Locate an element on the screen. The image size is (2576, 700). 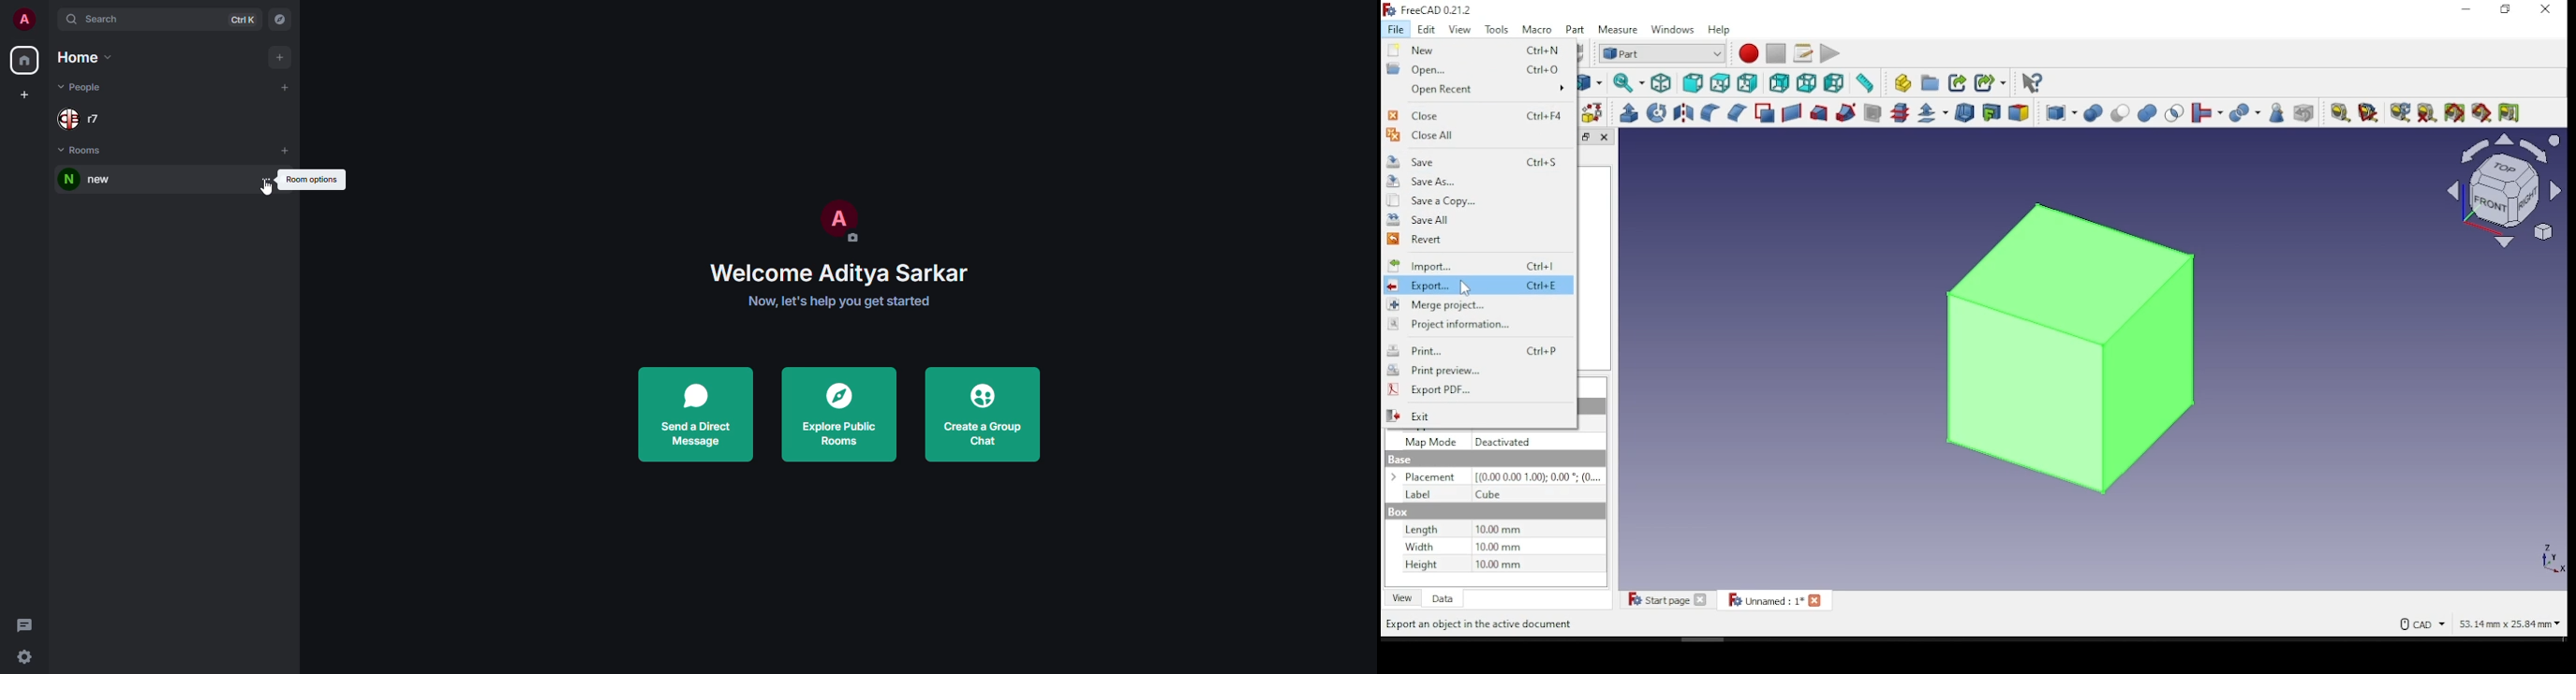
measure distance is located at coordinates (1864, 83).